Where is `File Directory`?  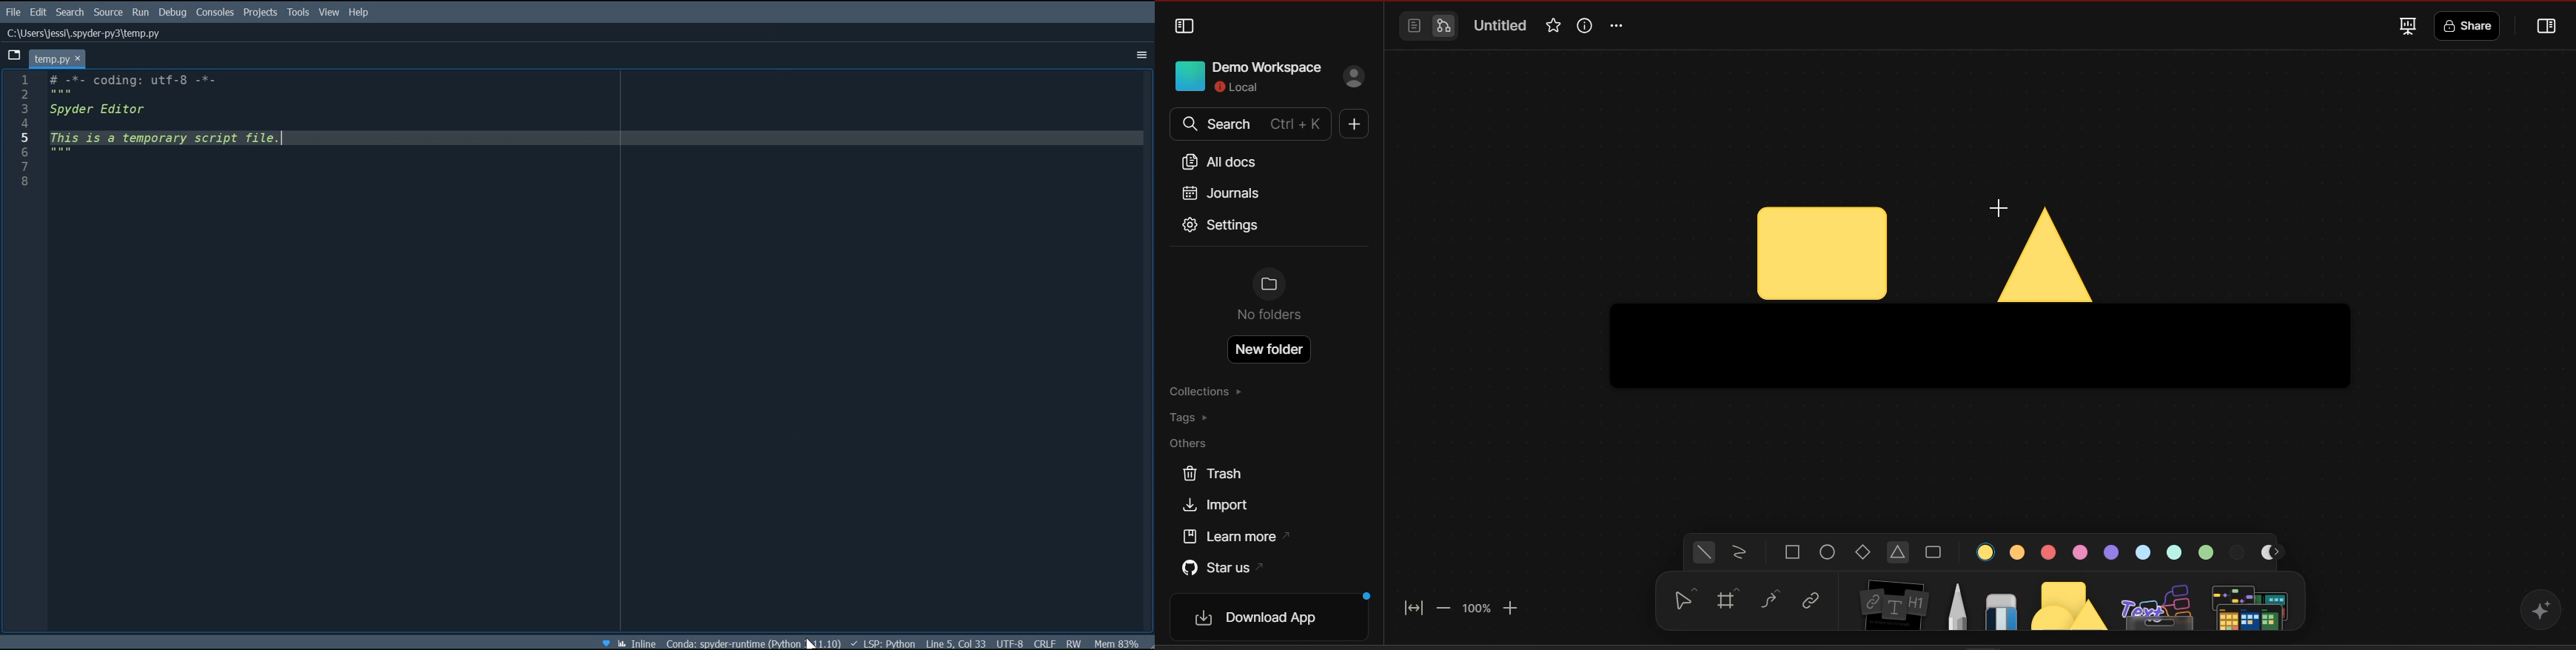 File Directory is located at coordinates (754, 642).